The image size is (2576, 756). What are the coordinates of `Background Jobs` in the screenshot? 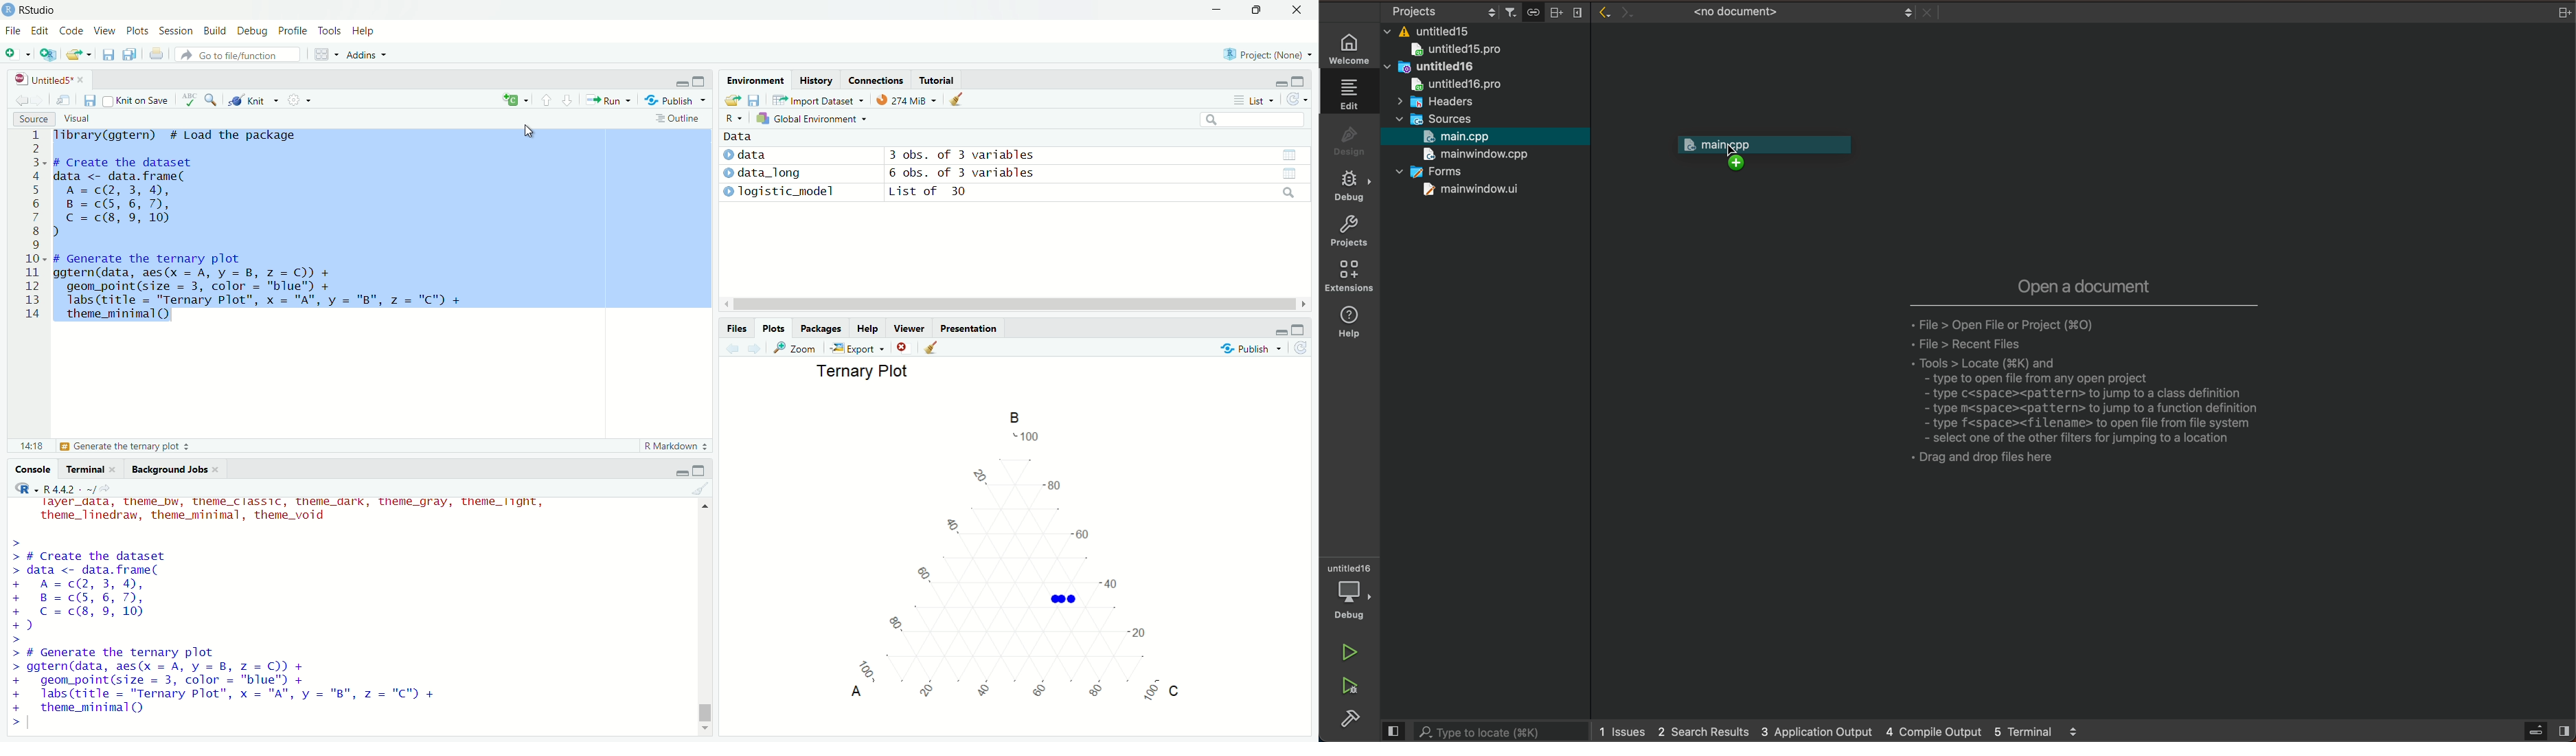 It's located at (170, 470).